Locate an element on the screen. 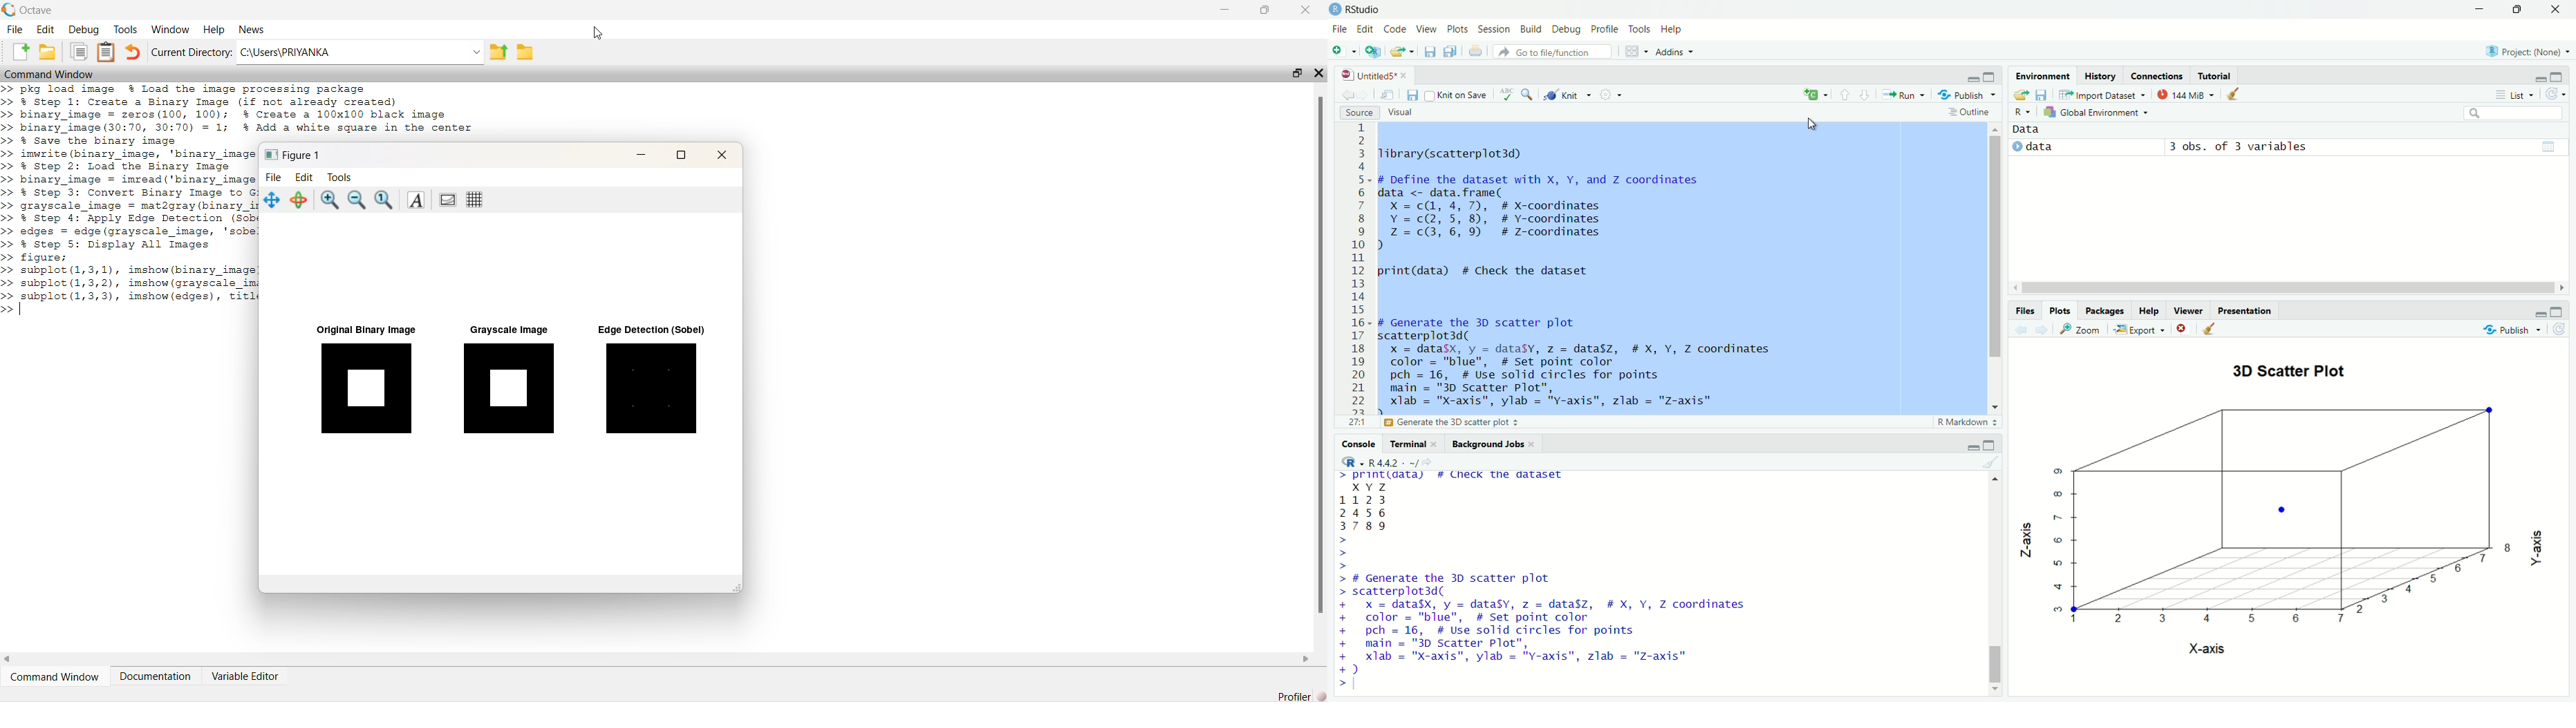 Image resolution: width=2576 pixels, height=728 pixels. view a larger version of the plot in a new window is located at coordinates (2082, 330).